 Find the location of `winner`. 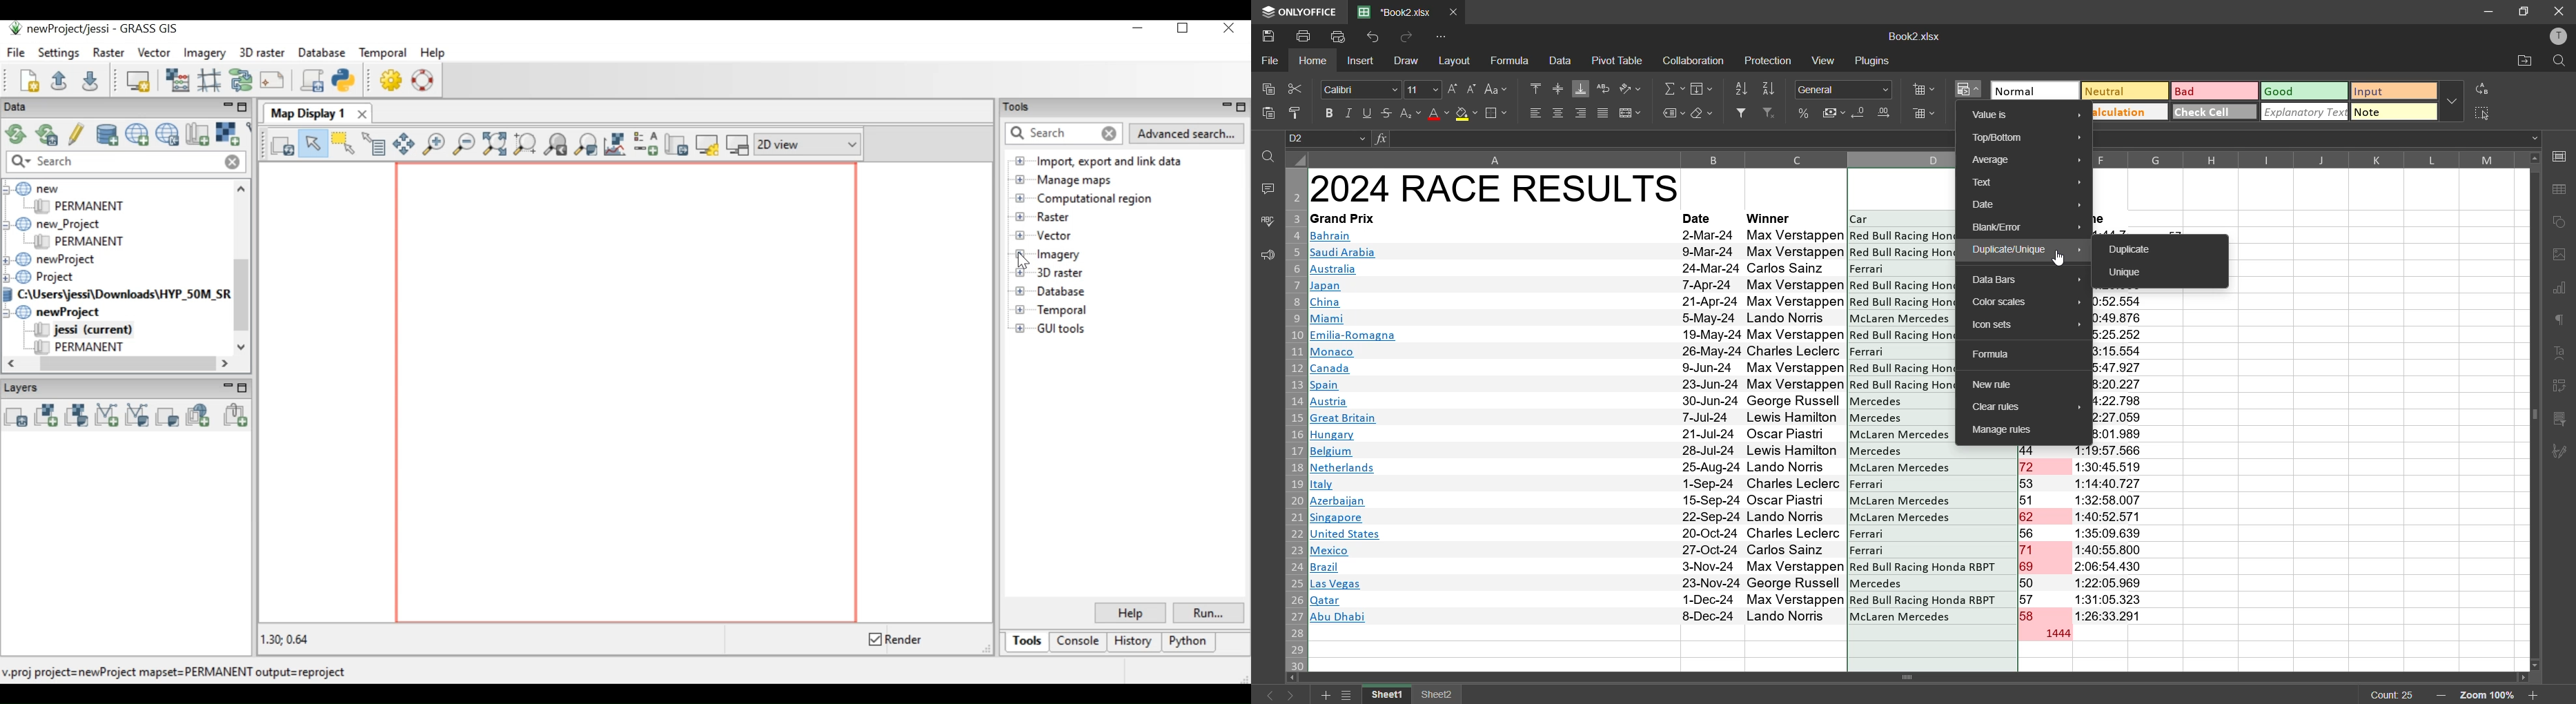

winner is located at coordinates (1771, 217).